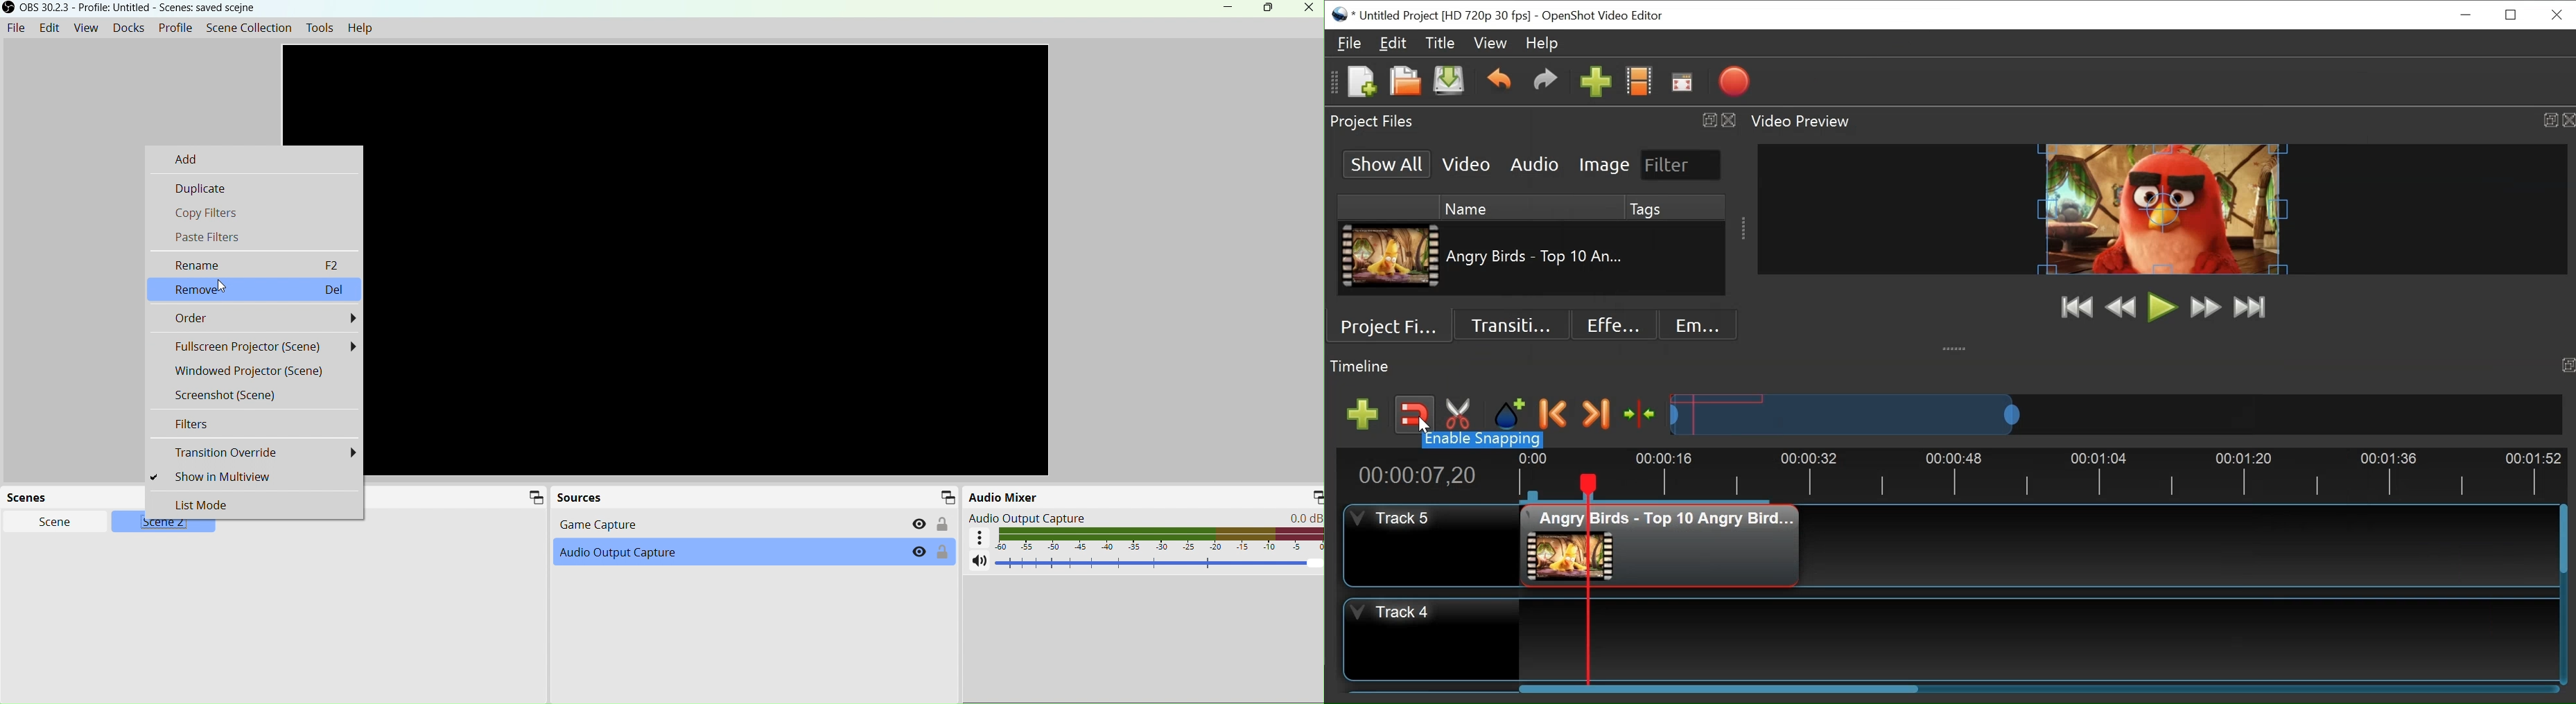 The image size is (2576, 728). Describe the element at coordinates (1156, 565) in the screenshot. I see `Volume Adjuster` at that location.